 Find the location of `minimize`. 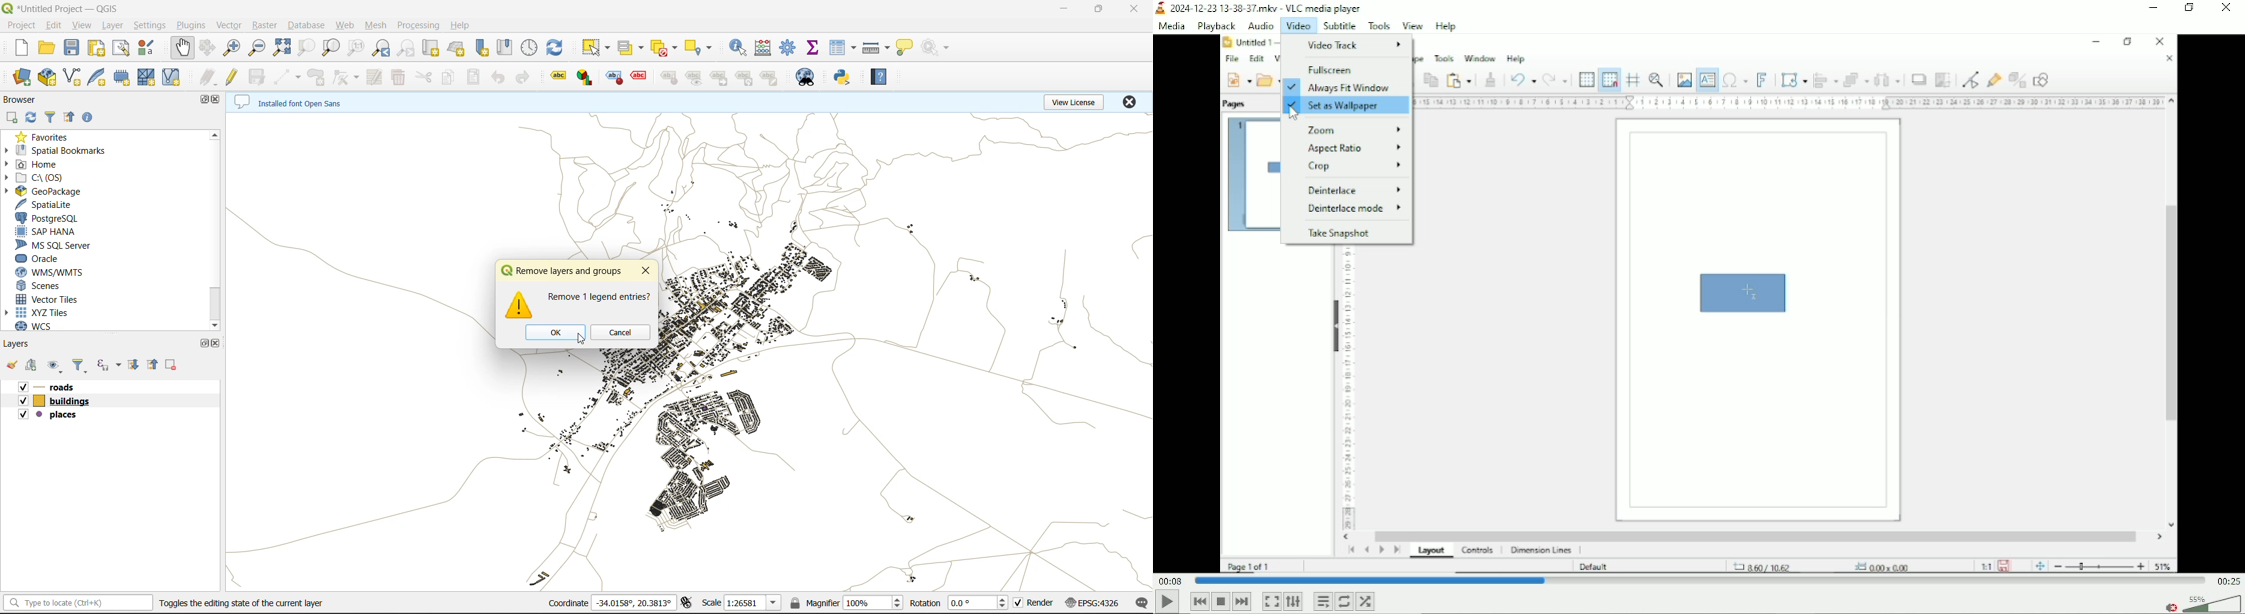

minimize is located at coordinates (1069, 10).